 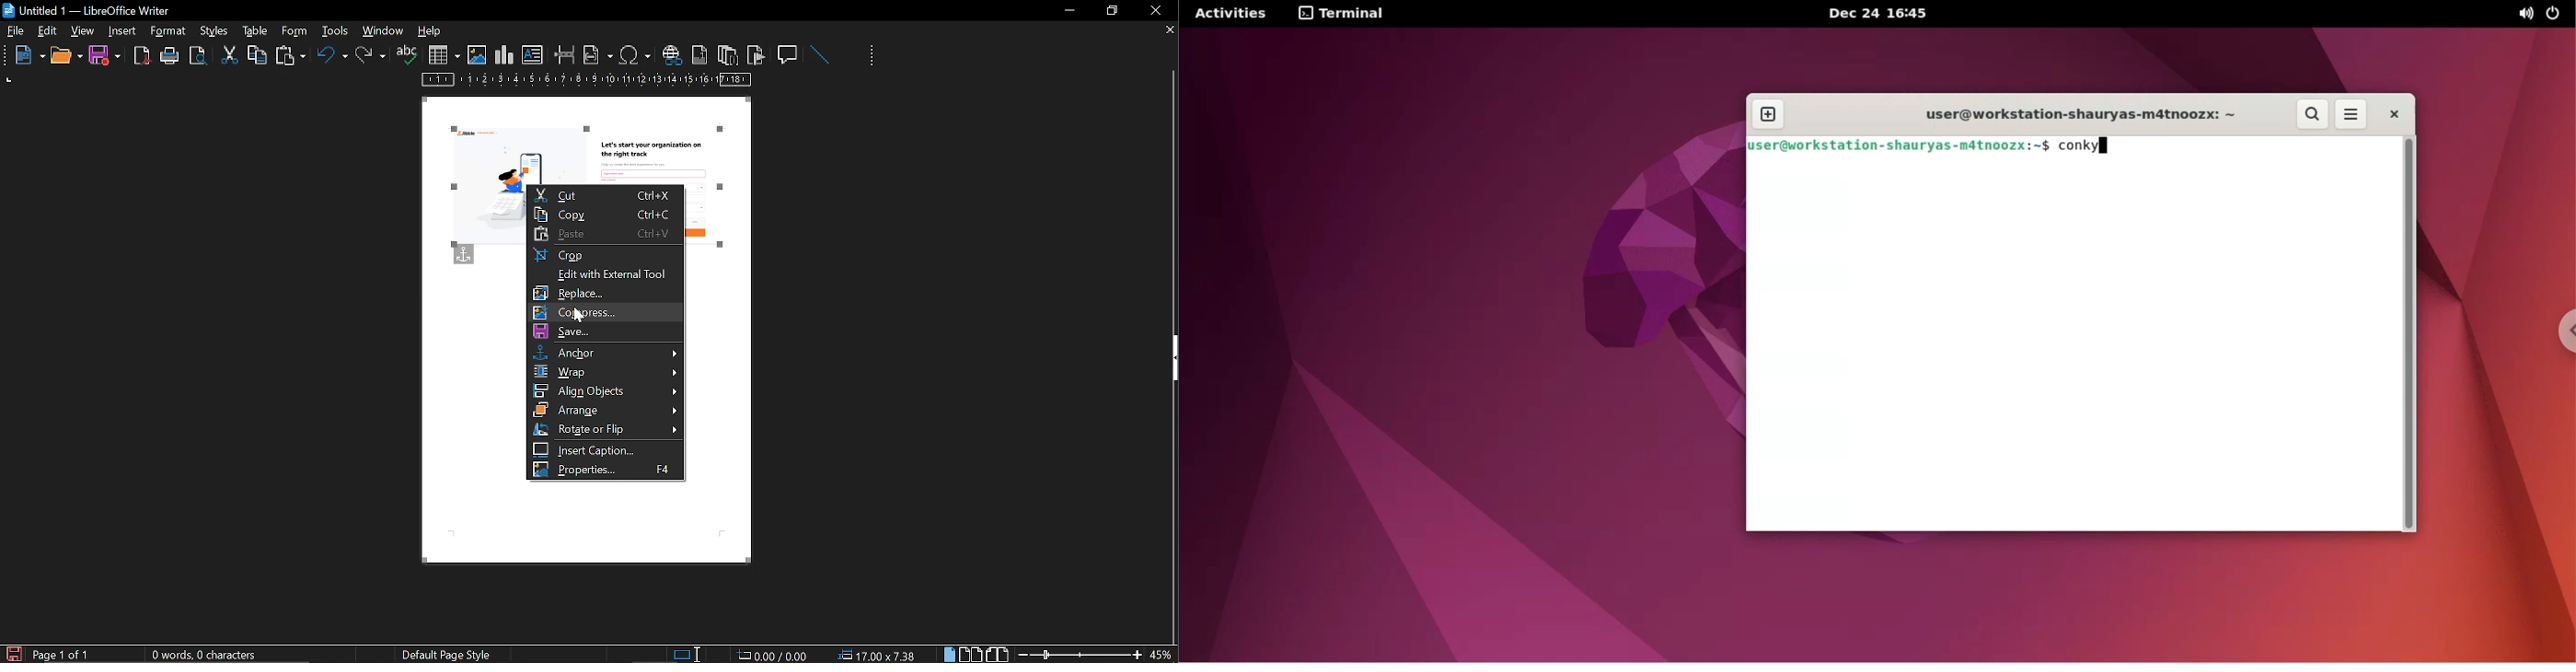 I want to click on multiple page view, so click(x=971, y=655).